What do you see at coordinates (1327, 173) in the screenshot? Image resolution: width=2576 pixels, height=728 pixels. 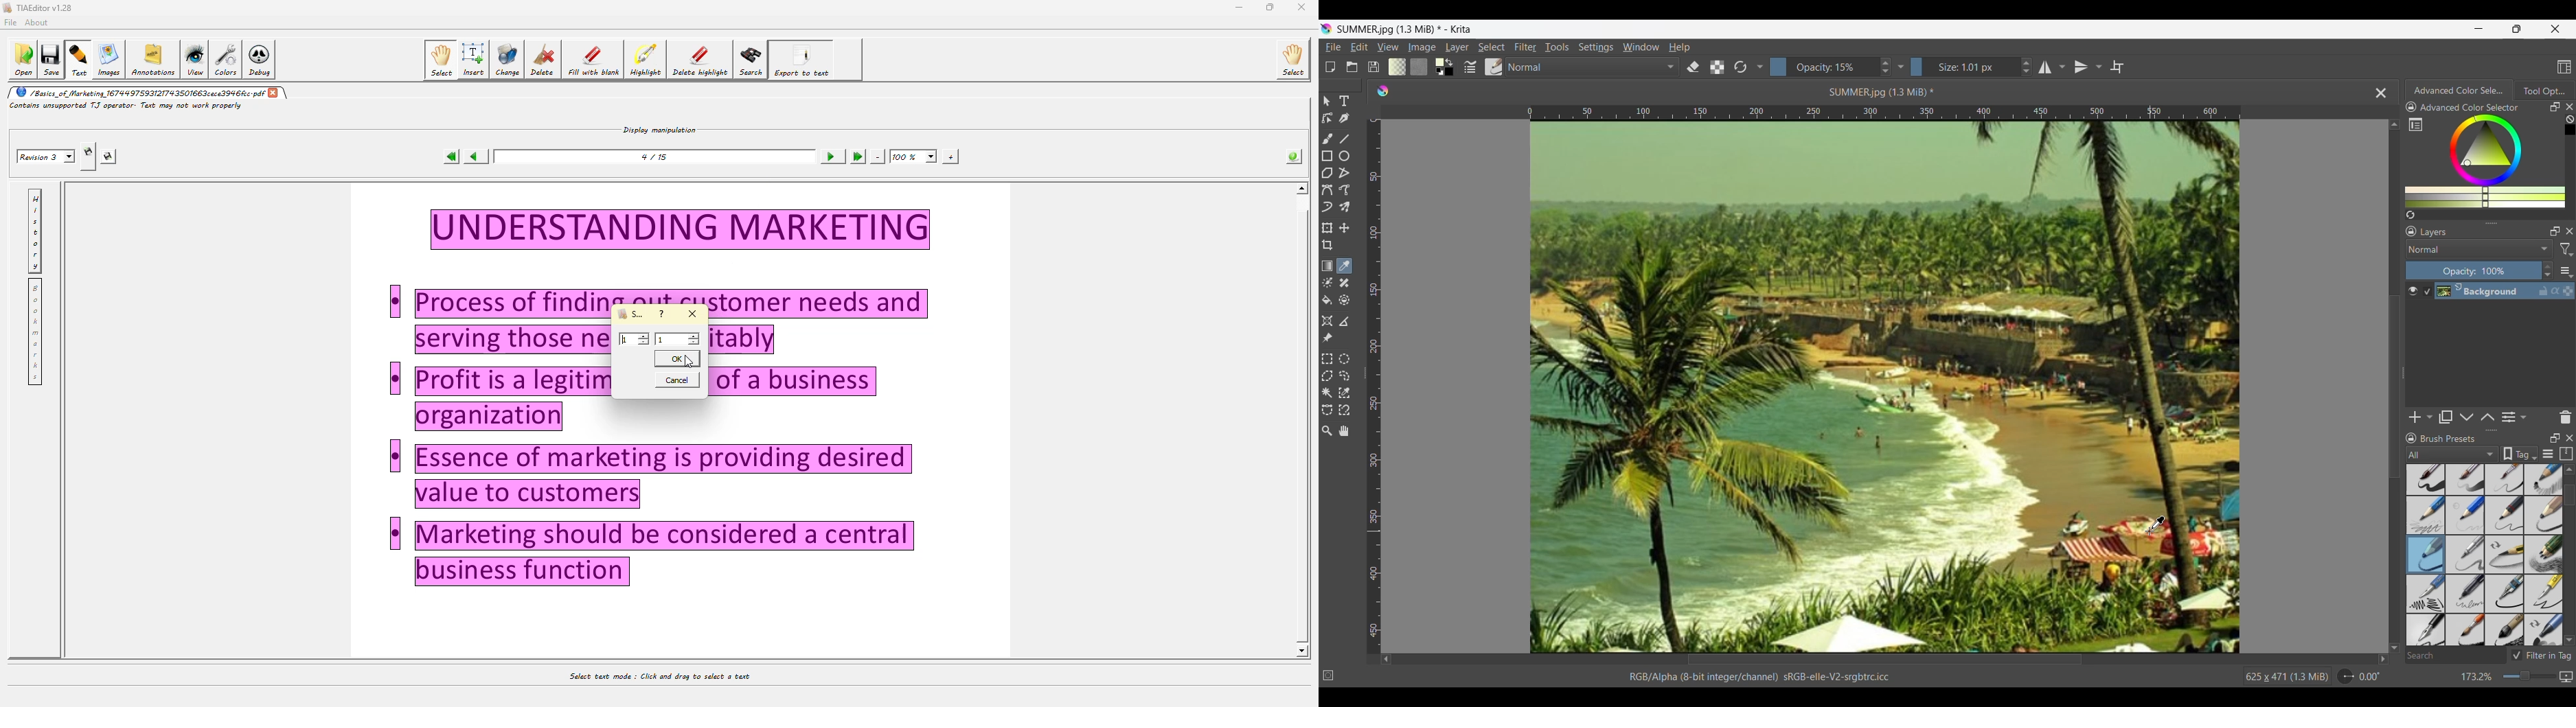 I see `Polygon tool` at bounding box center [1327, 173].